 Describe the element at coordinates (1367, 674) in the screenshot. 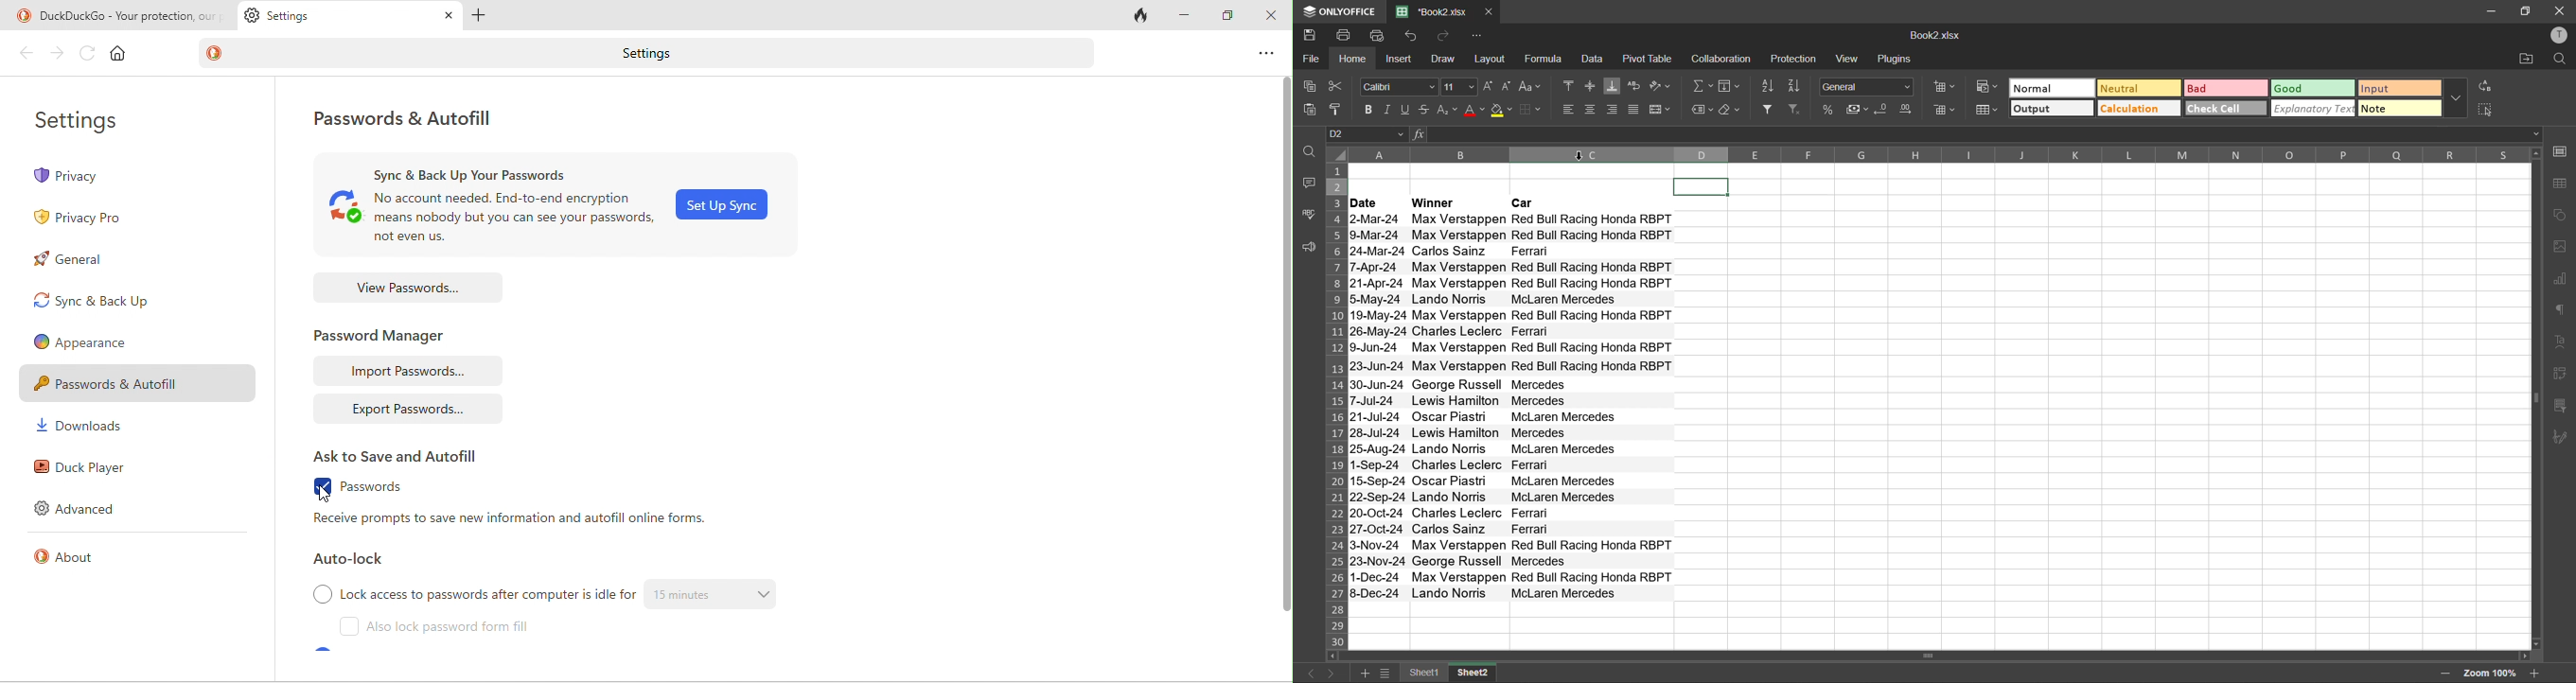

I see `add sheet` at that location.